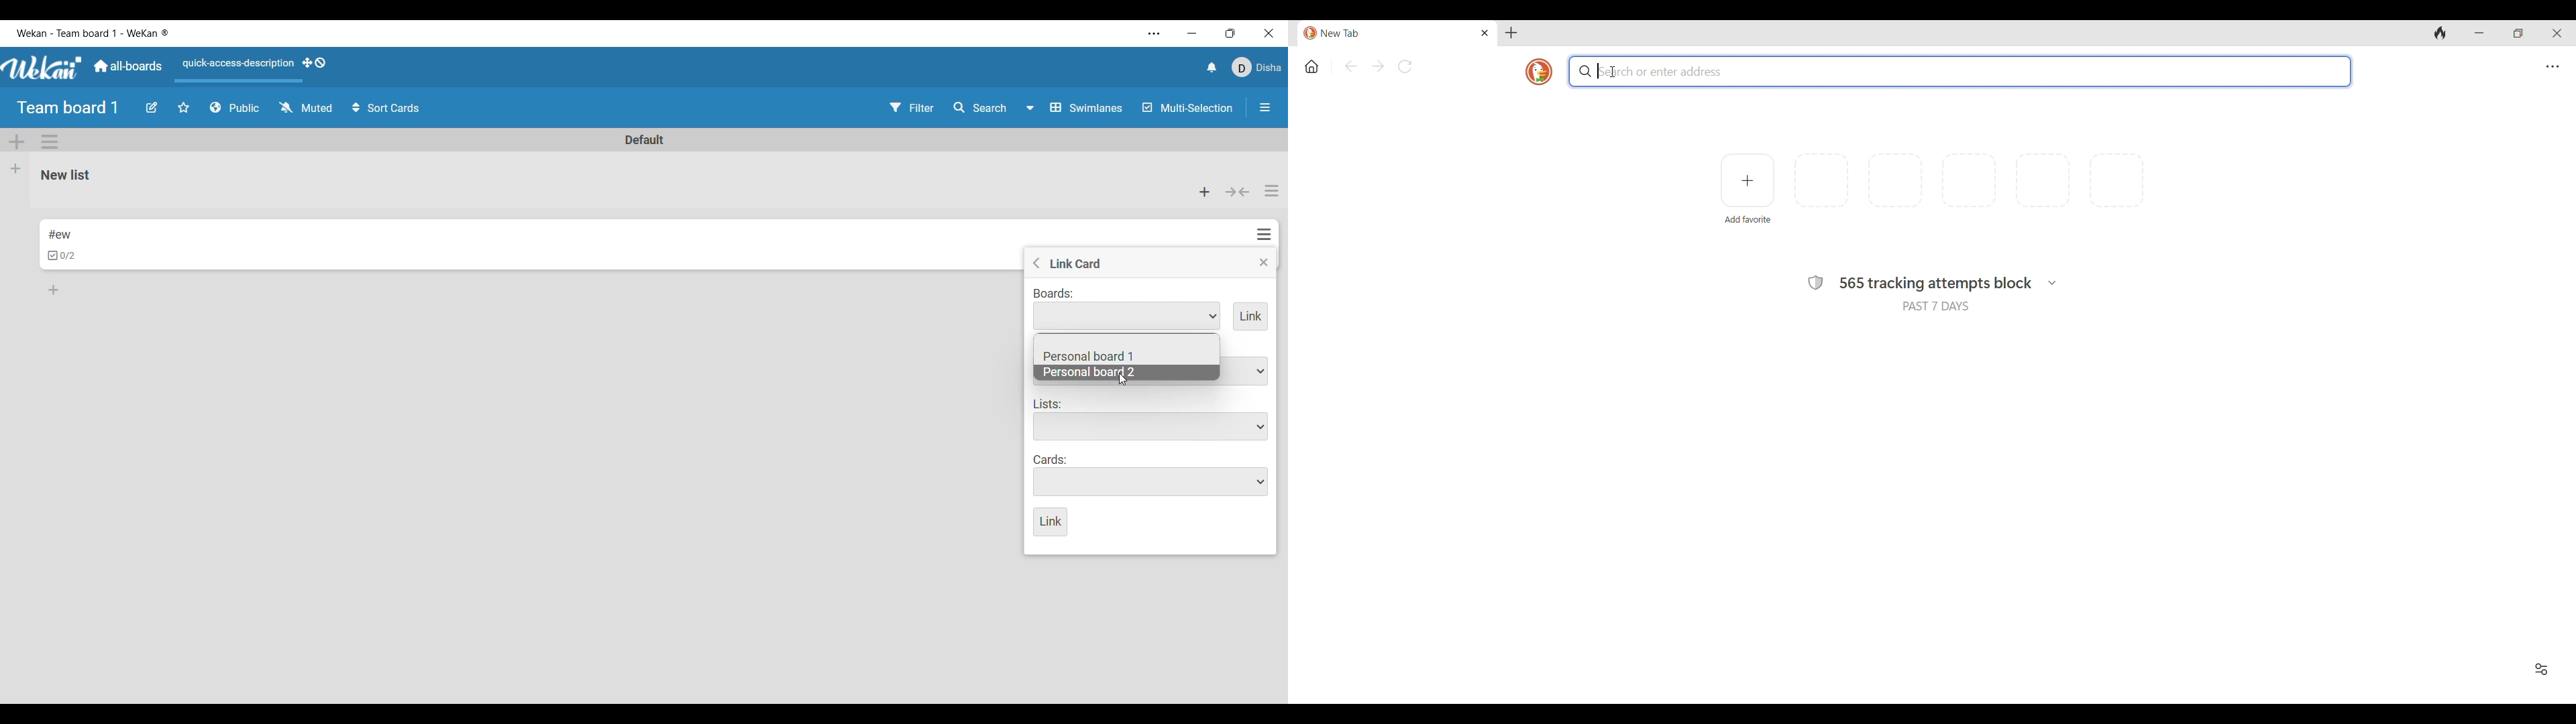  I want to click on Search, so click(980, 108).